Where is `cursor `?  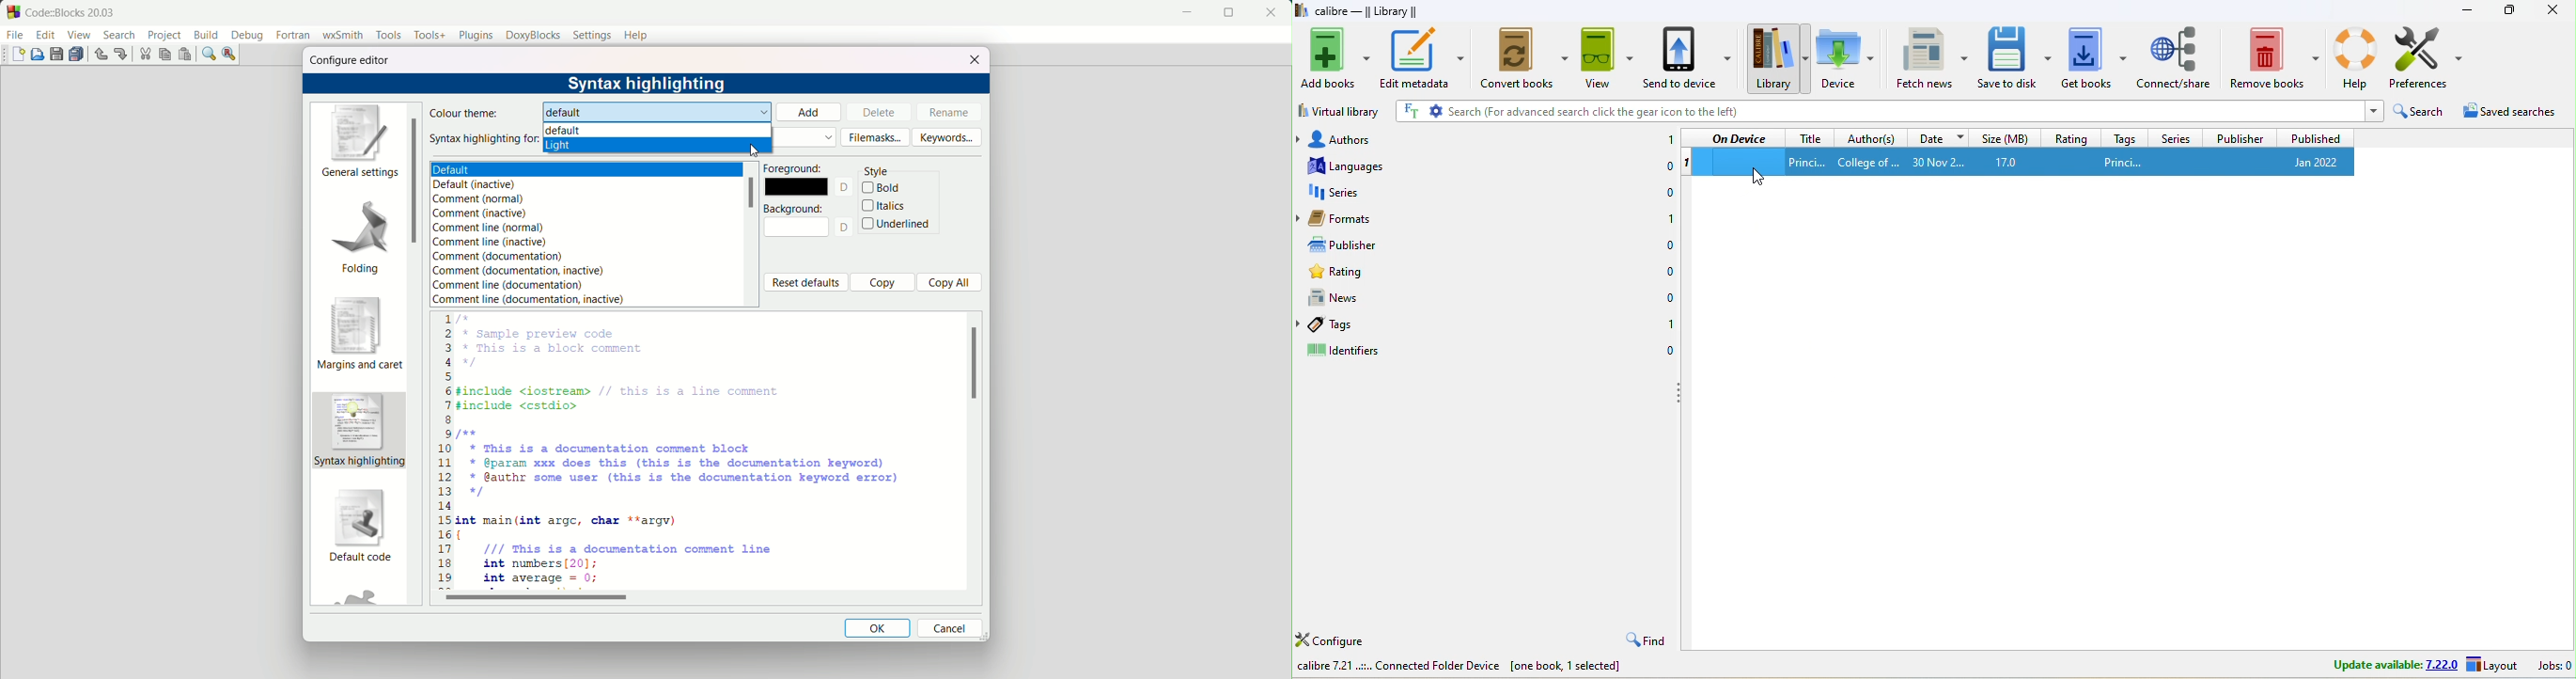 cursor  is located at coordinates (1764, 178).